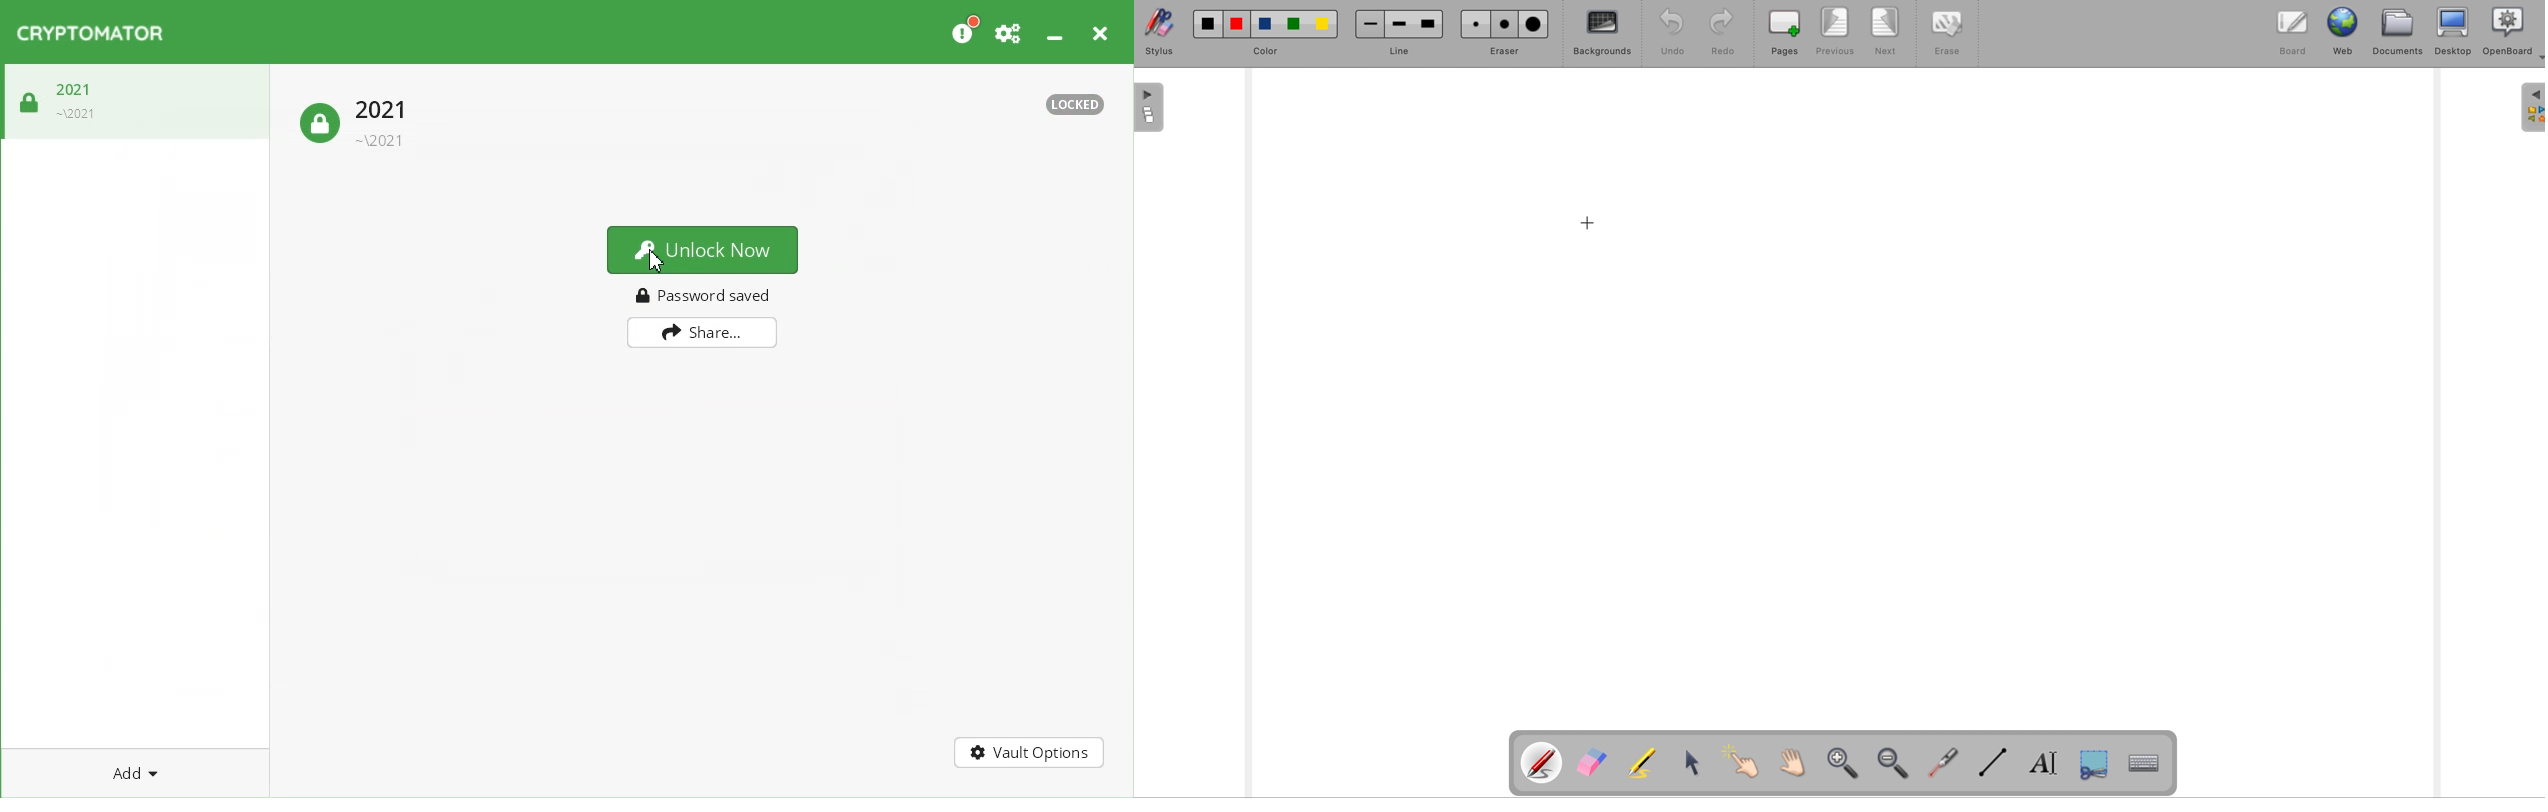 The height and width of the screenshot is (812, 2548). I want to click on select and modify, so click(1696, 765).